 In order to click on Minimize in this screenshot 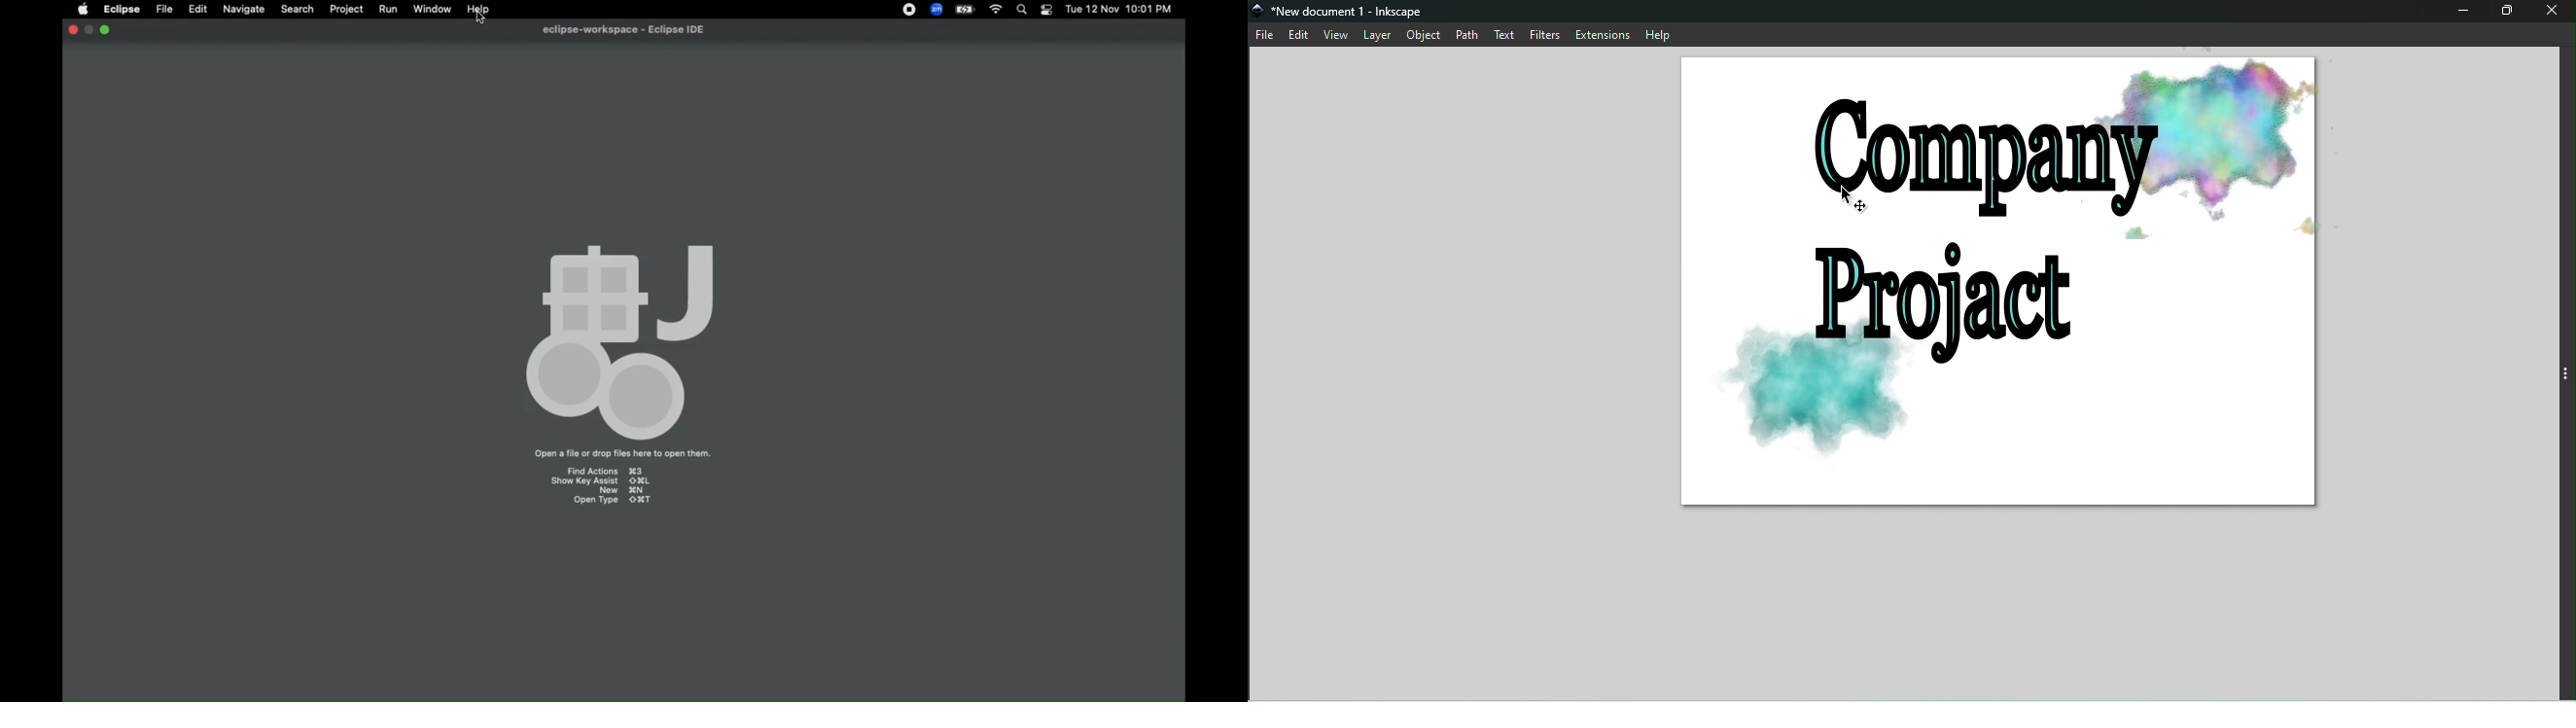, I will do `click(106, 30)`.